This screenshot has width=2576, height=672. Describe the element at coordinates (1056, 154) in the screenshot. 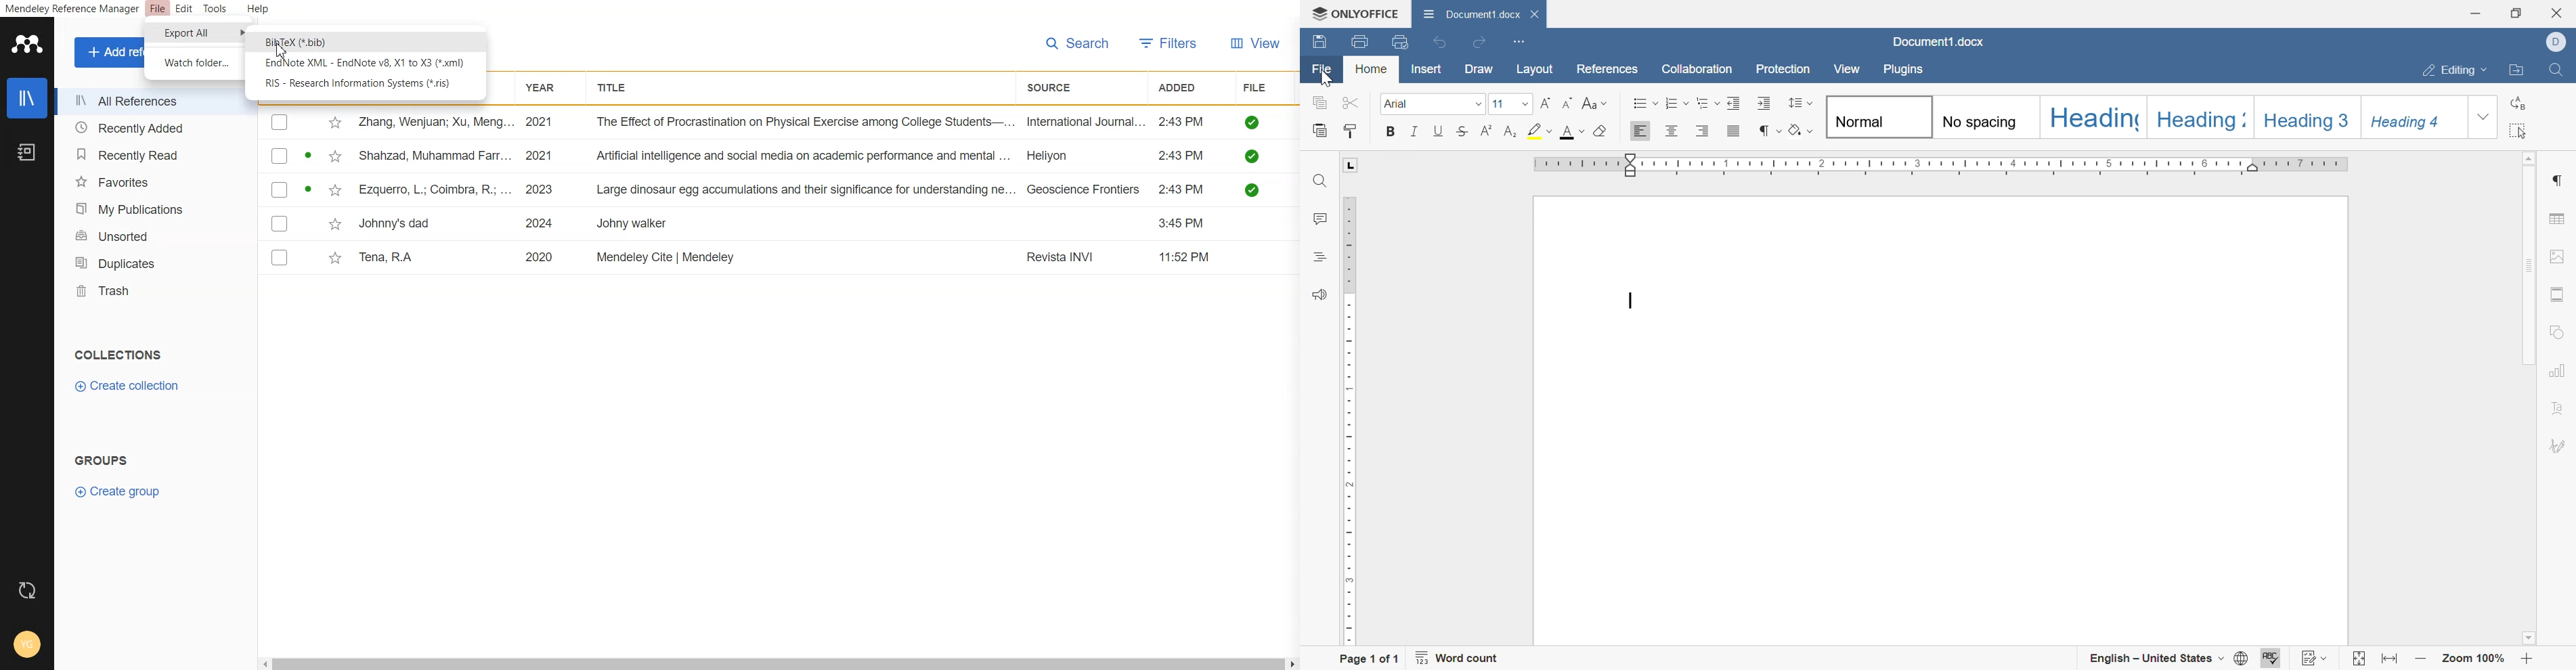

I see `Heliyon` at that location.